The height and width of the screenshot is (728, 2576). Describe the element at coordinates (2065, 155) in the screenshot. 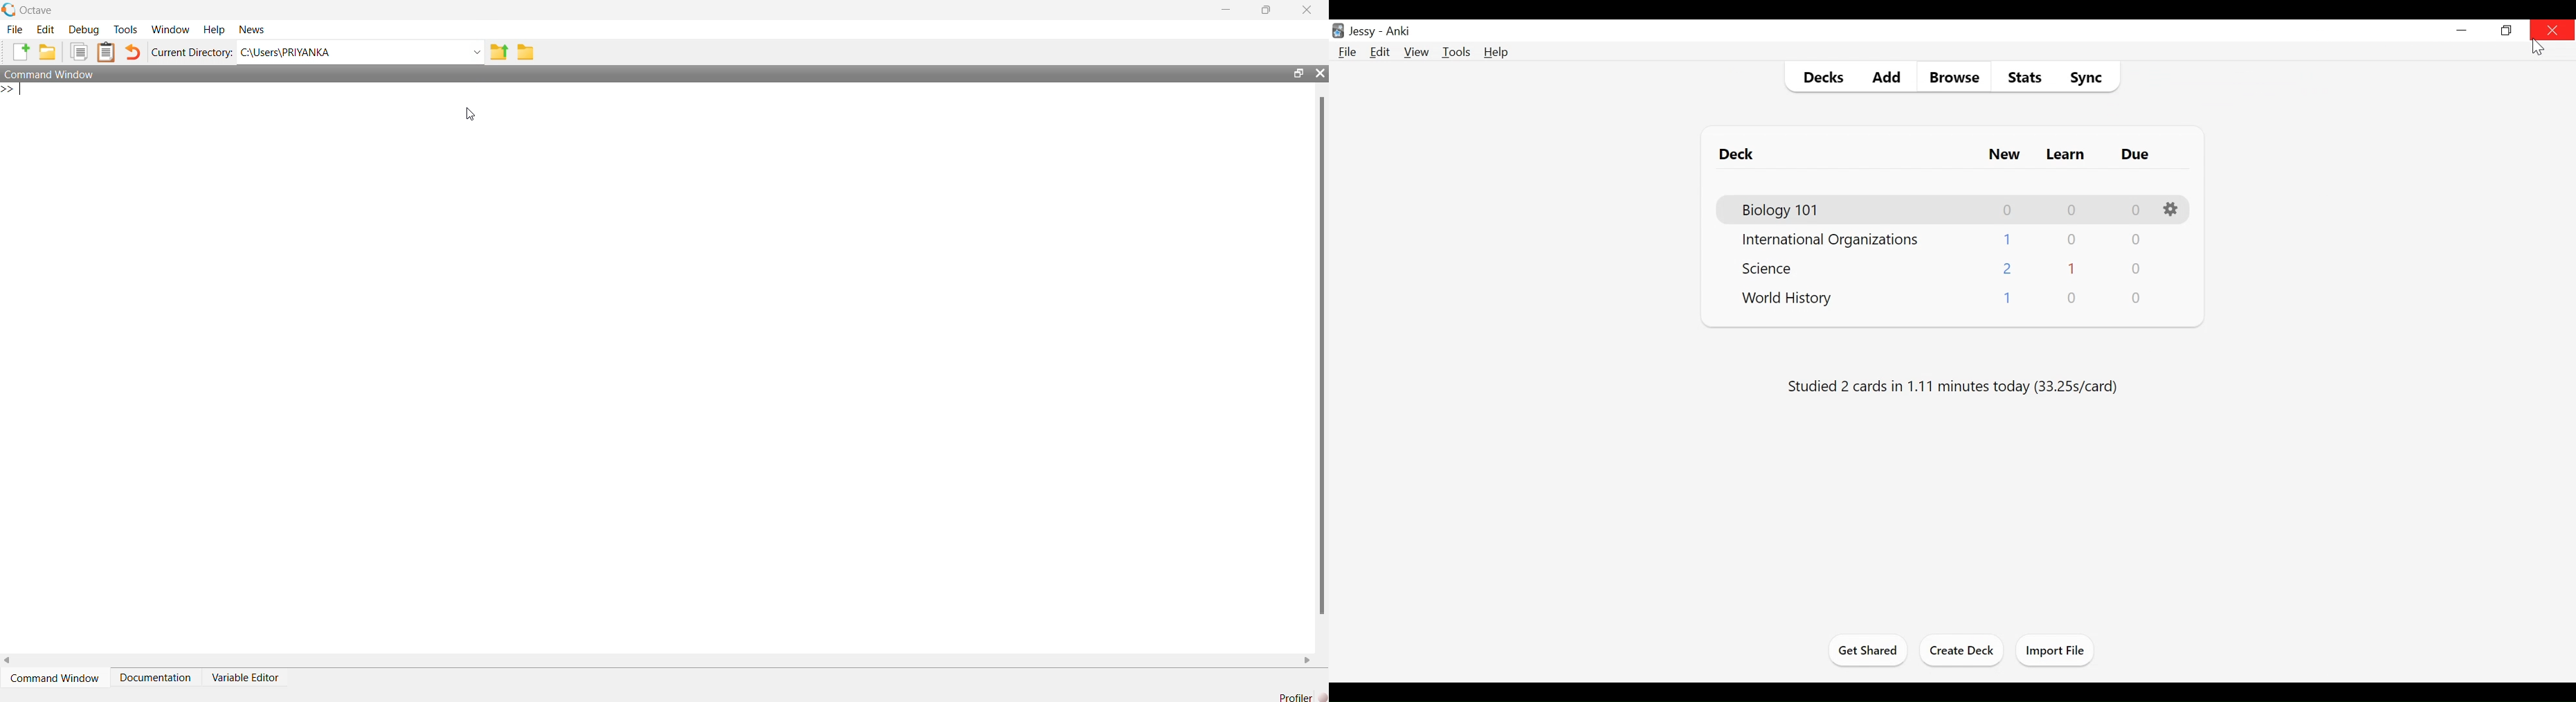

I see `Learn Cards` at that location.